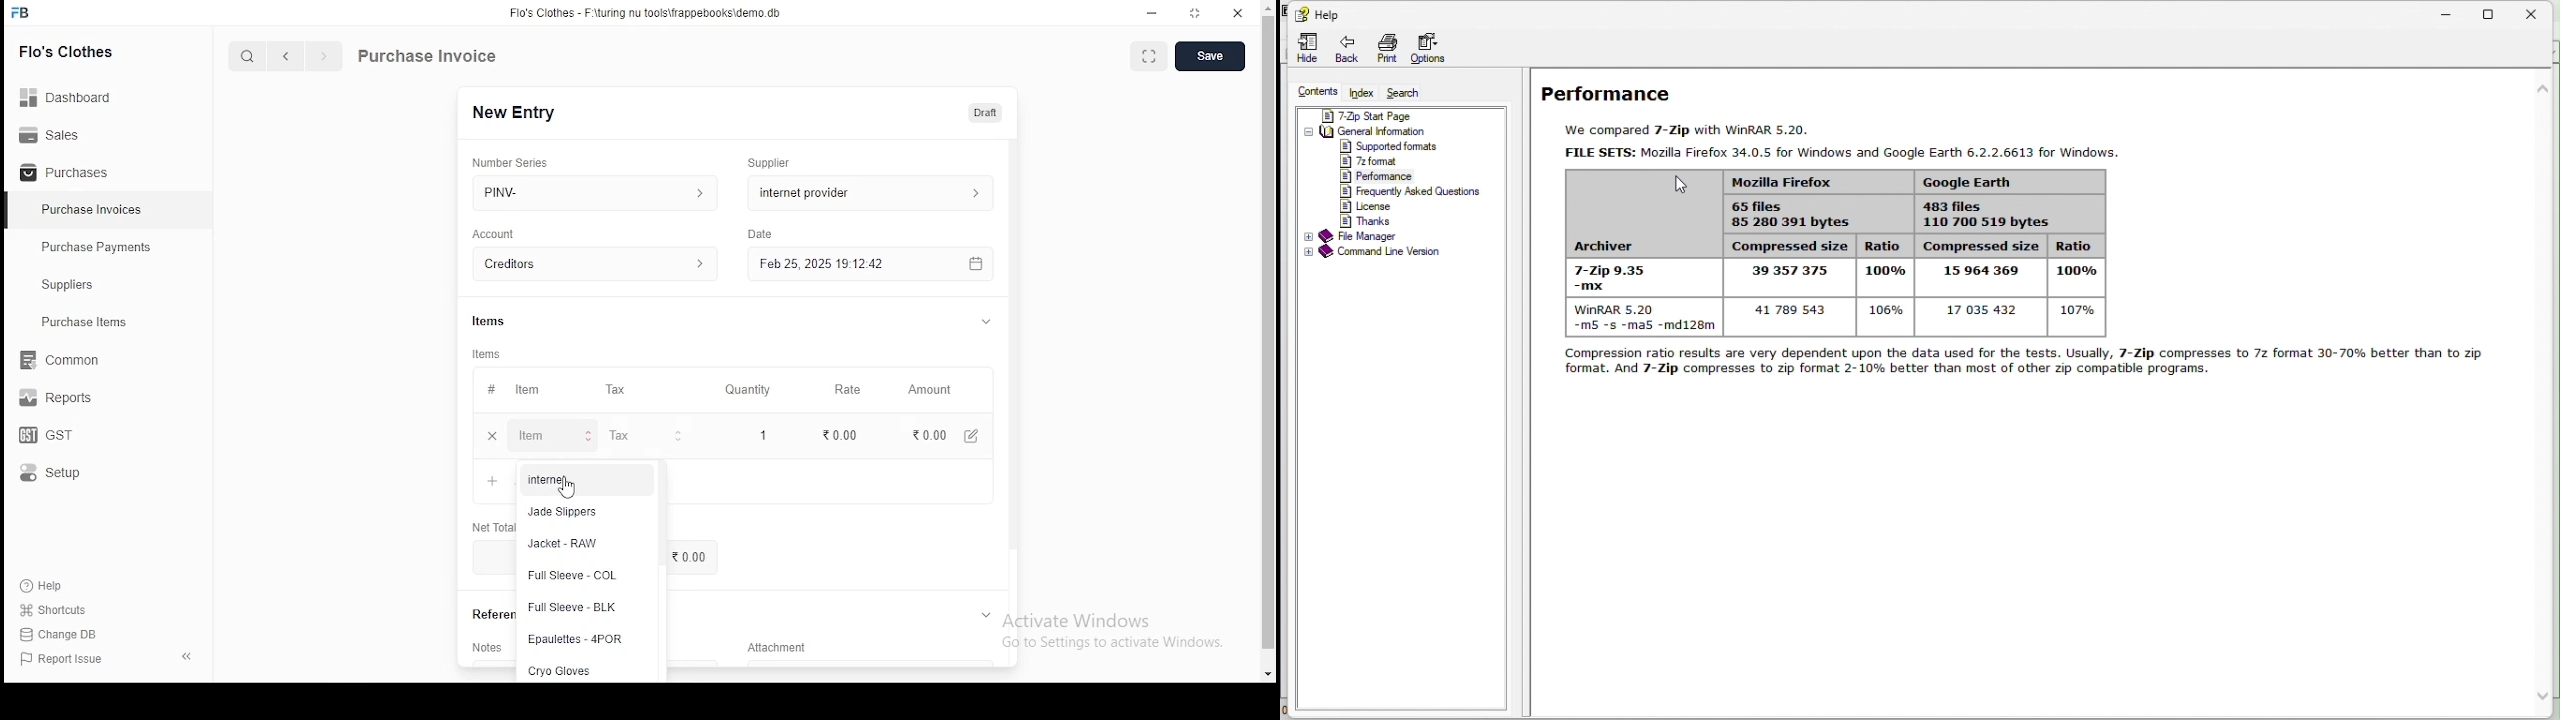  What do you see at coordinates (65, 173) in the screenshot?
I see `Purchases` at bounding box center [65, 173].